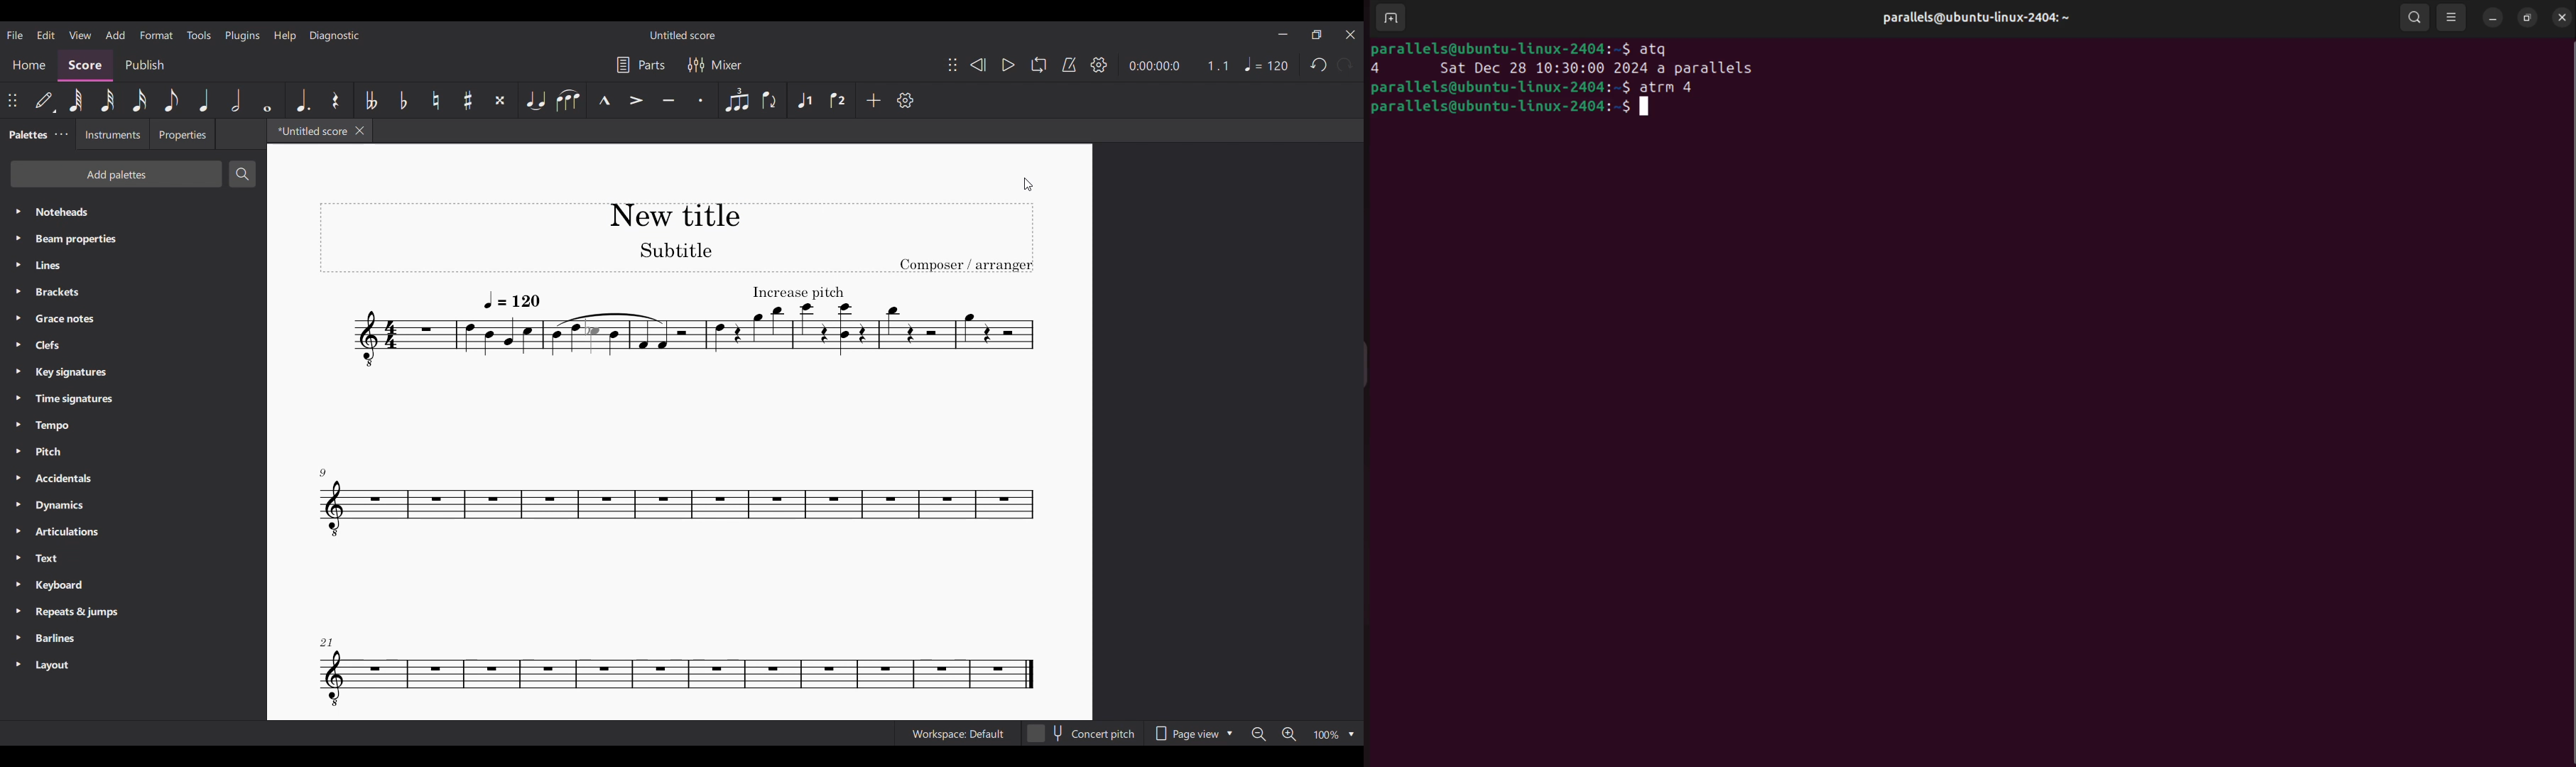  Describe the element at coordinates (242, 36) in the screenshot. I see `Plugins meu` at that location.